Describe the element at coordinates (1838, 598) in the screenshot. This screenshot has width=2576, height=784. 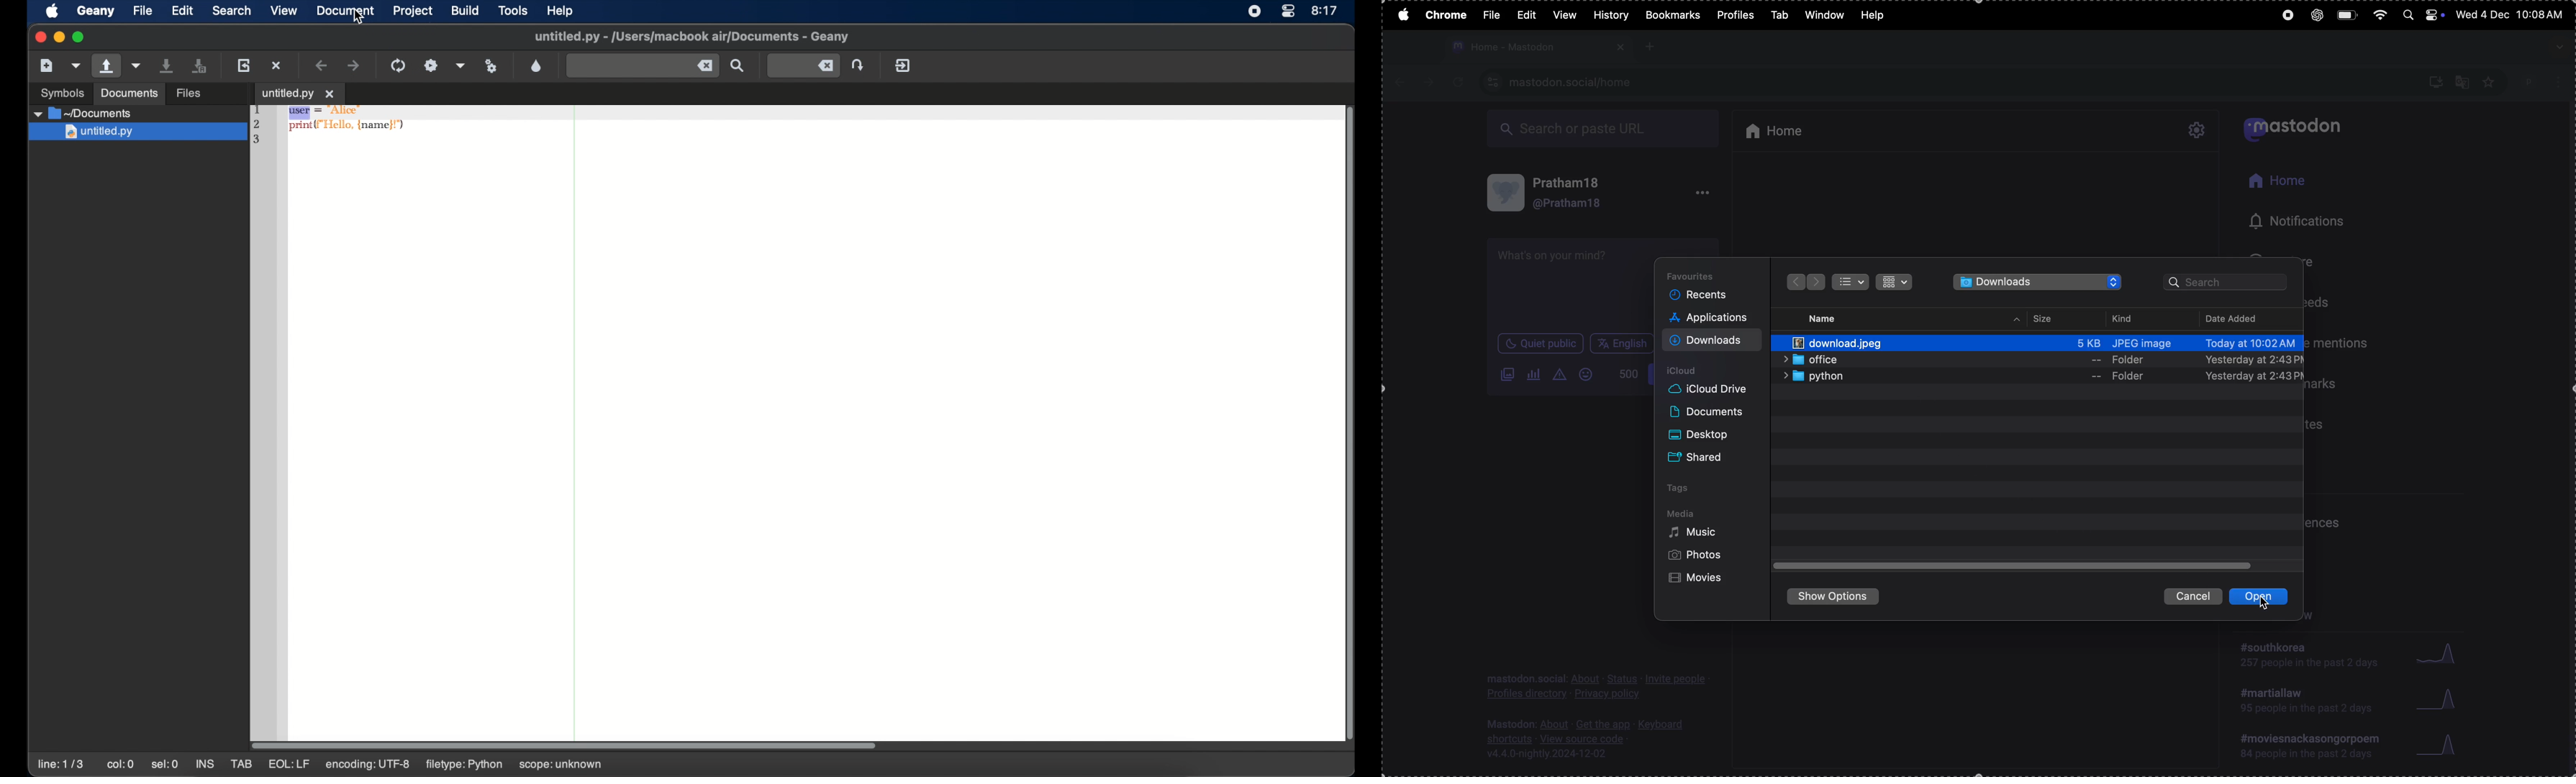
I see `show options` at that location.